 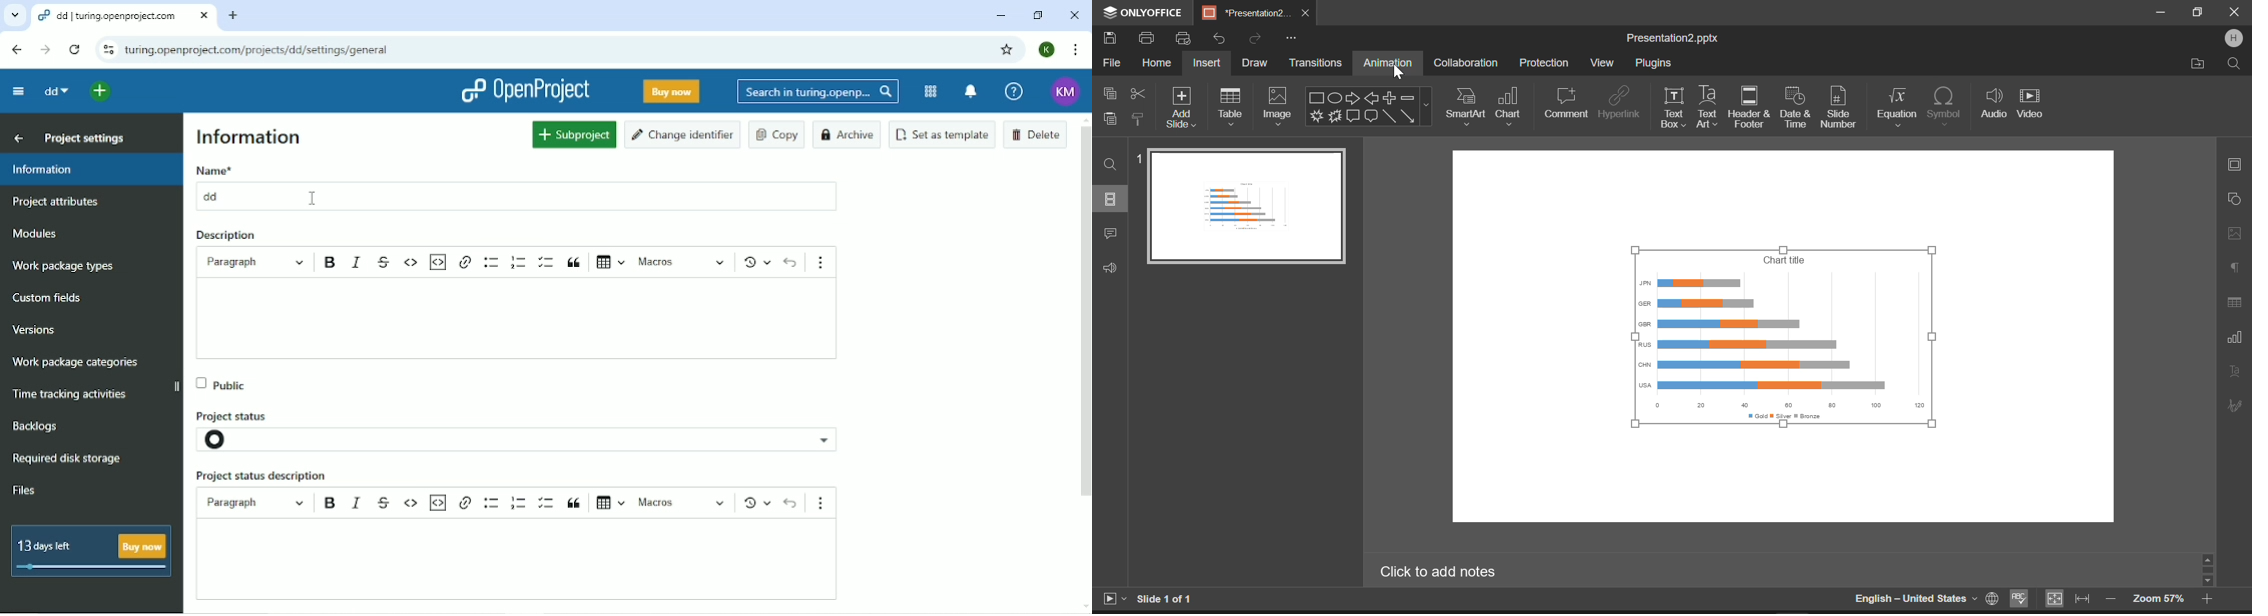 I want to click on Ellipse, so click(x=1334, y=97).